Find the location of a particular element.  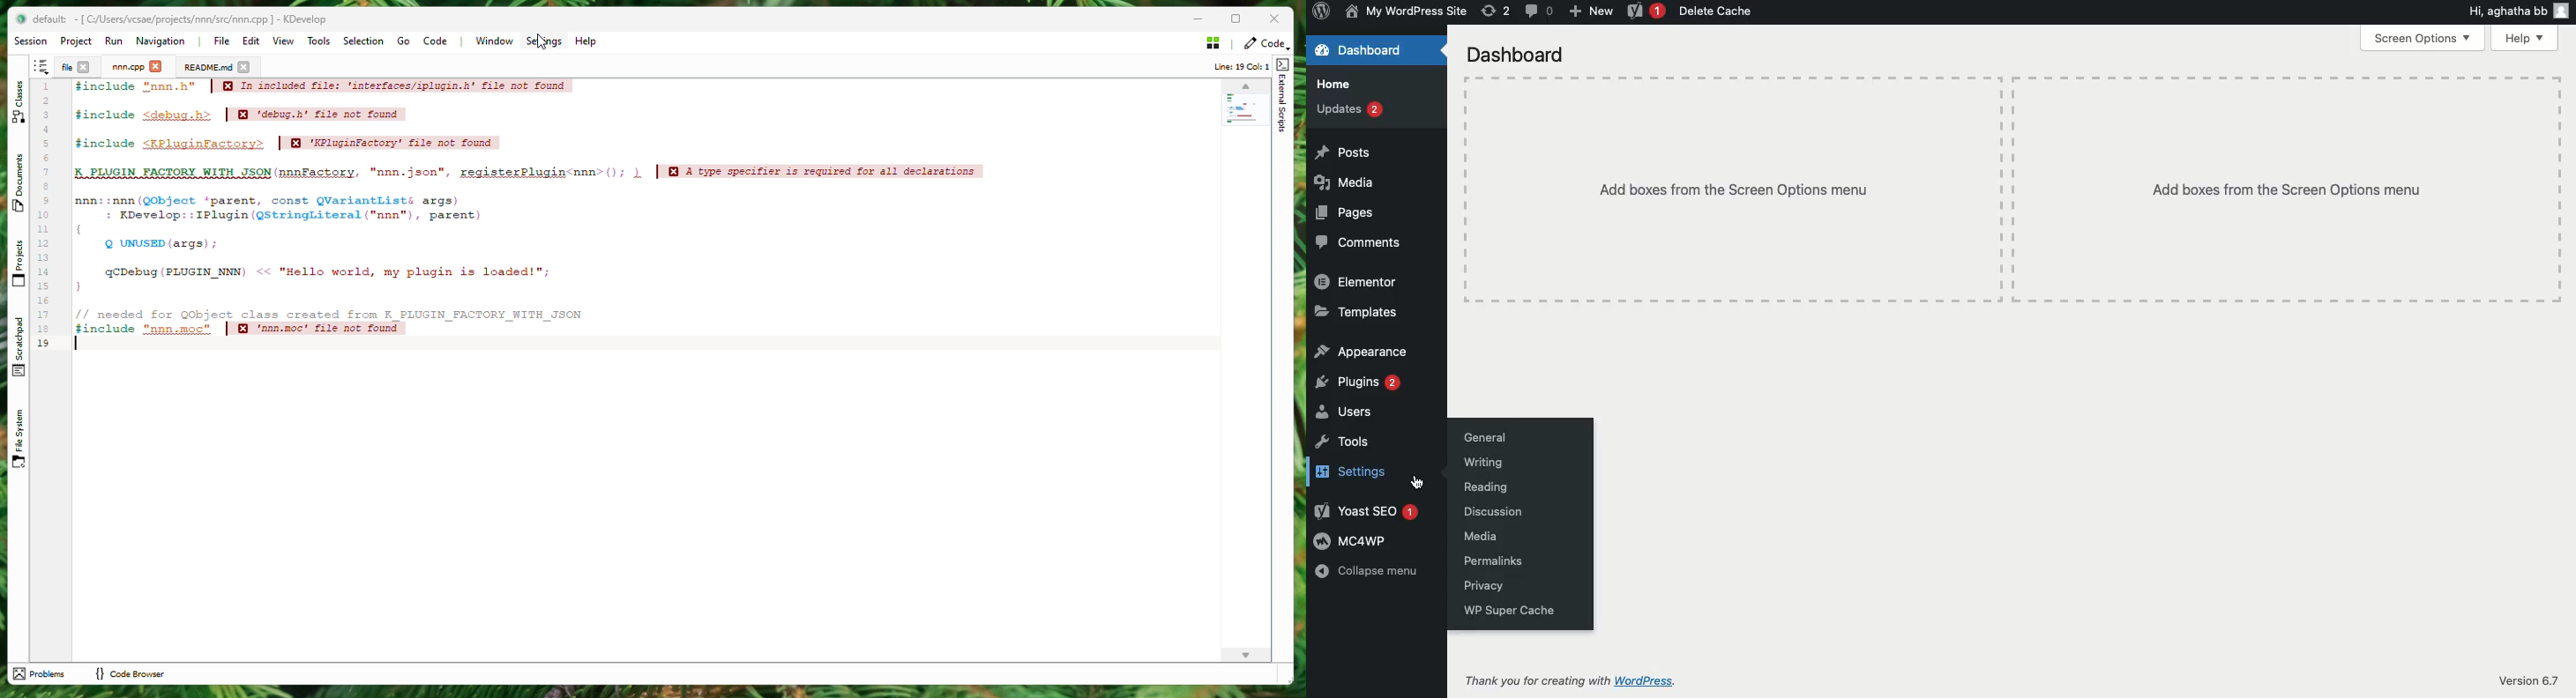

Version 6.7 is located at coordinates (2531, 679).